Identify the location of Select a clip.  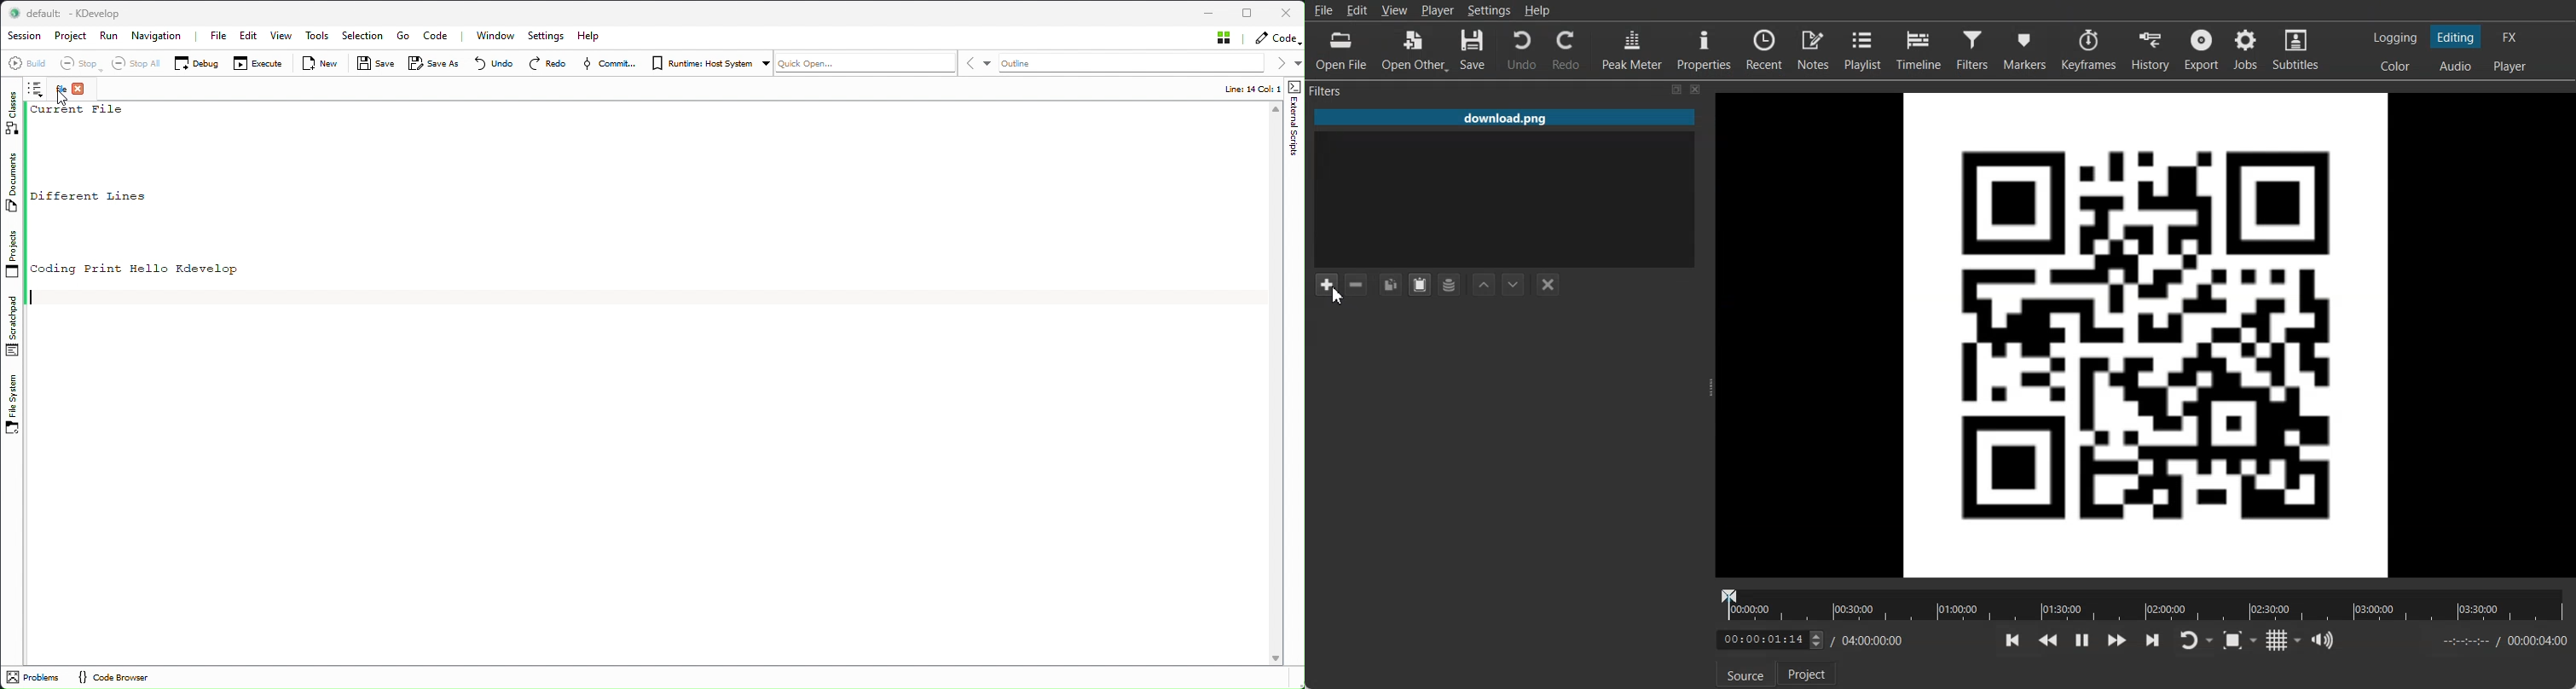
(1505, 200).